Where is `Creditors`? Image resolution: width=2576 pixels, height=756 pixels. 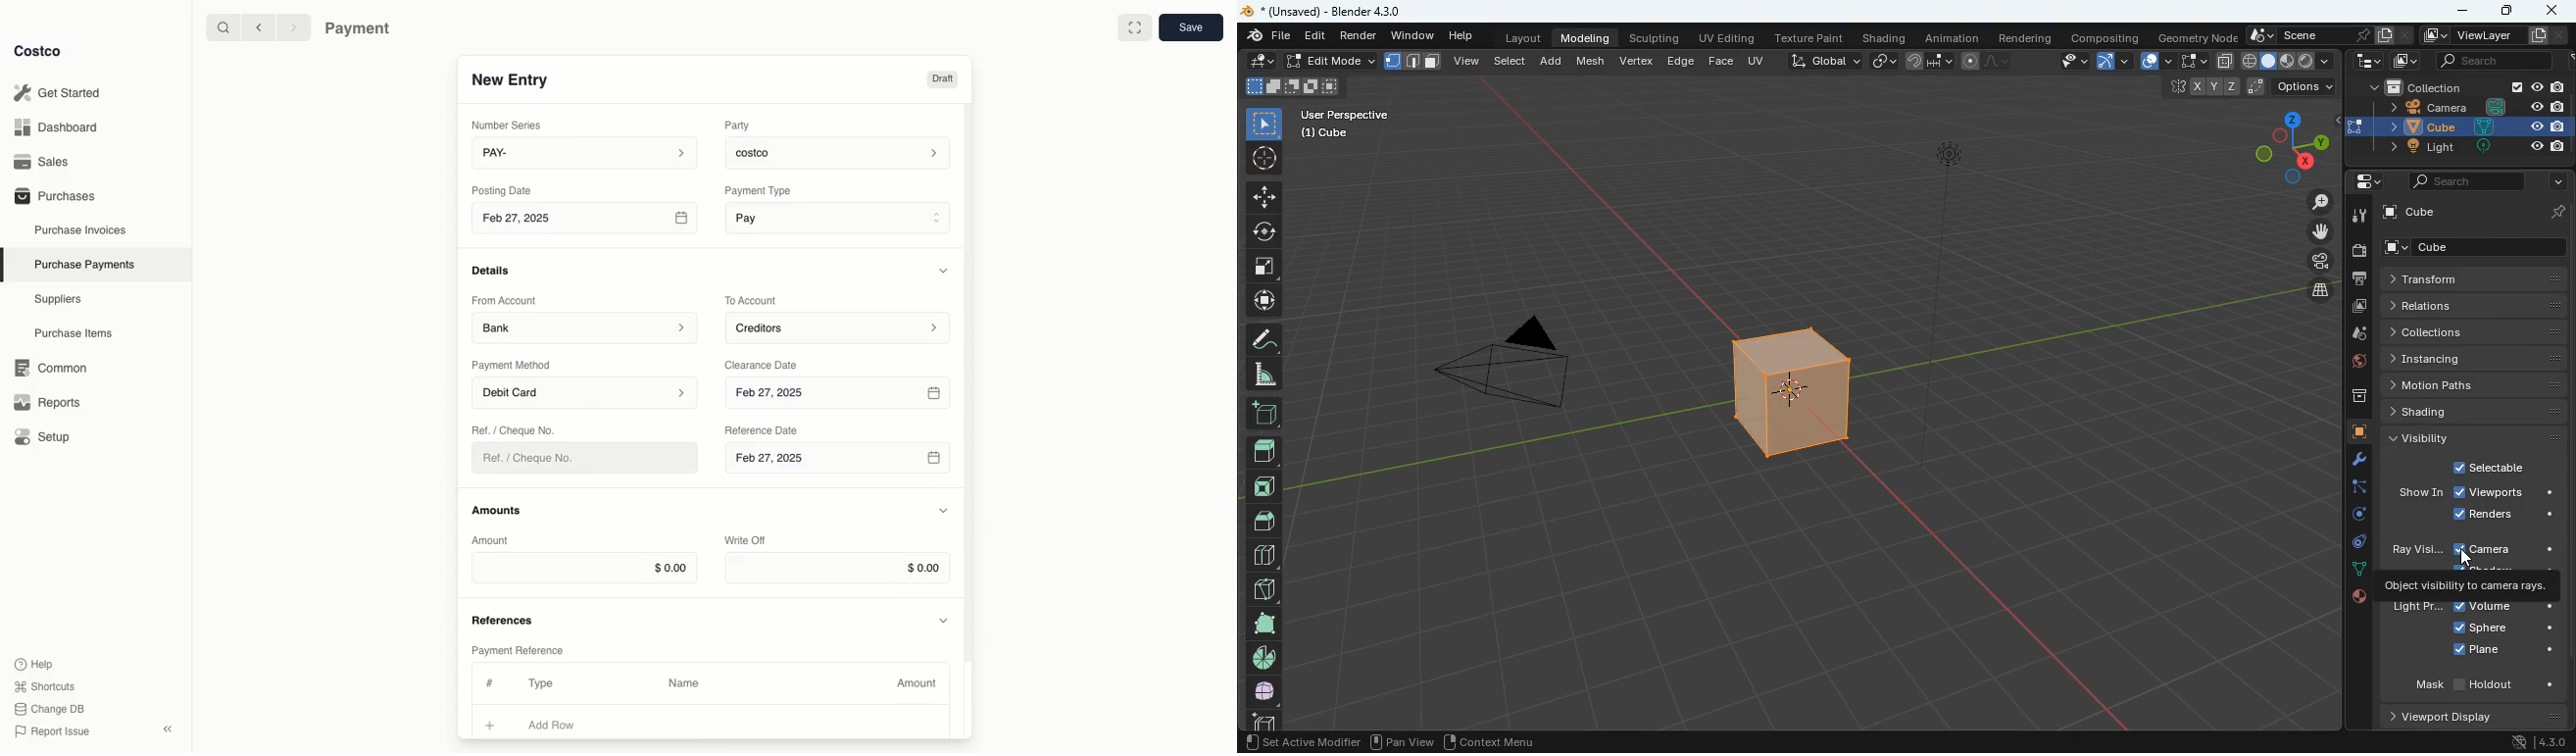
Creditors is located at coordinates (840, 327).